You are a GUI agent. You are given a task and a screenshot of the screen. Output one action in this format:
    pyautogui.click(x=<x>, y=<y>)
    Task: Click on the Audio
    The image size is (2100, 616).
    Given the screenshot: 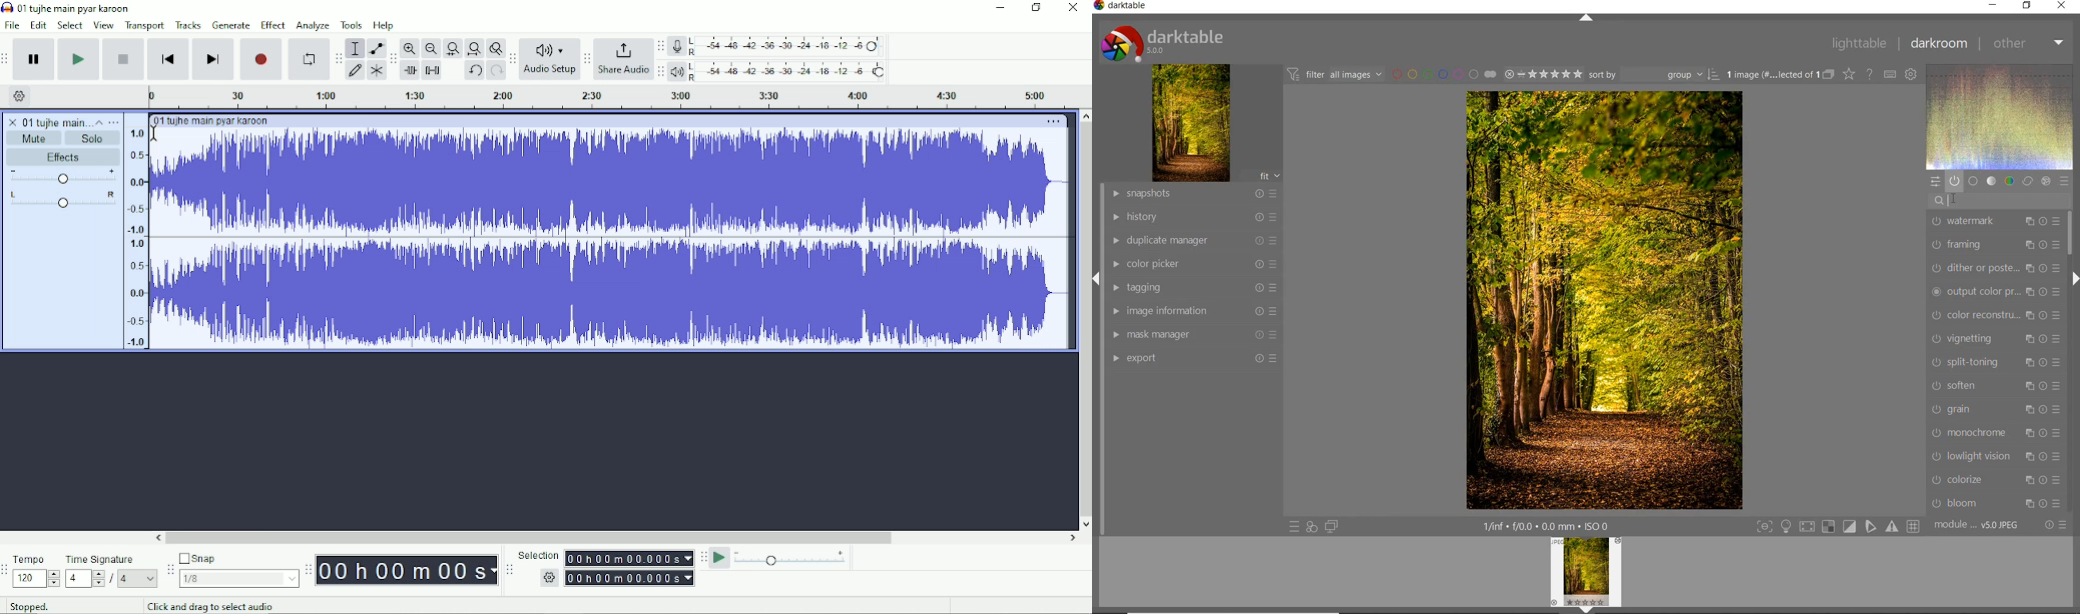 What is the action you would take?
    pyautogui.click(x=612, y=238)
    